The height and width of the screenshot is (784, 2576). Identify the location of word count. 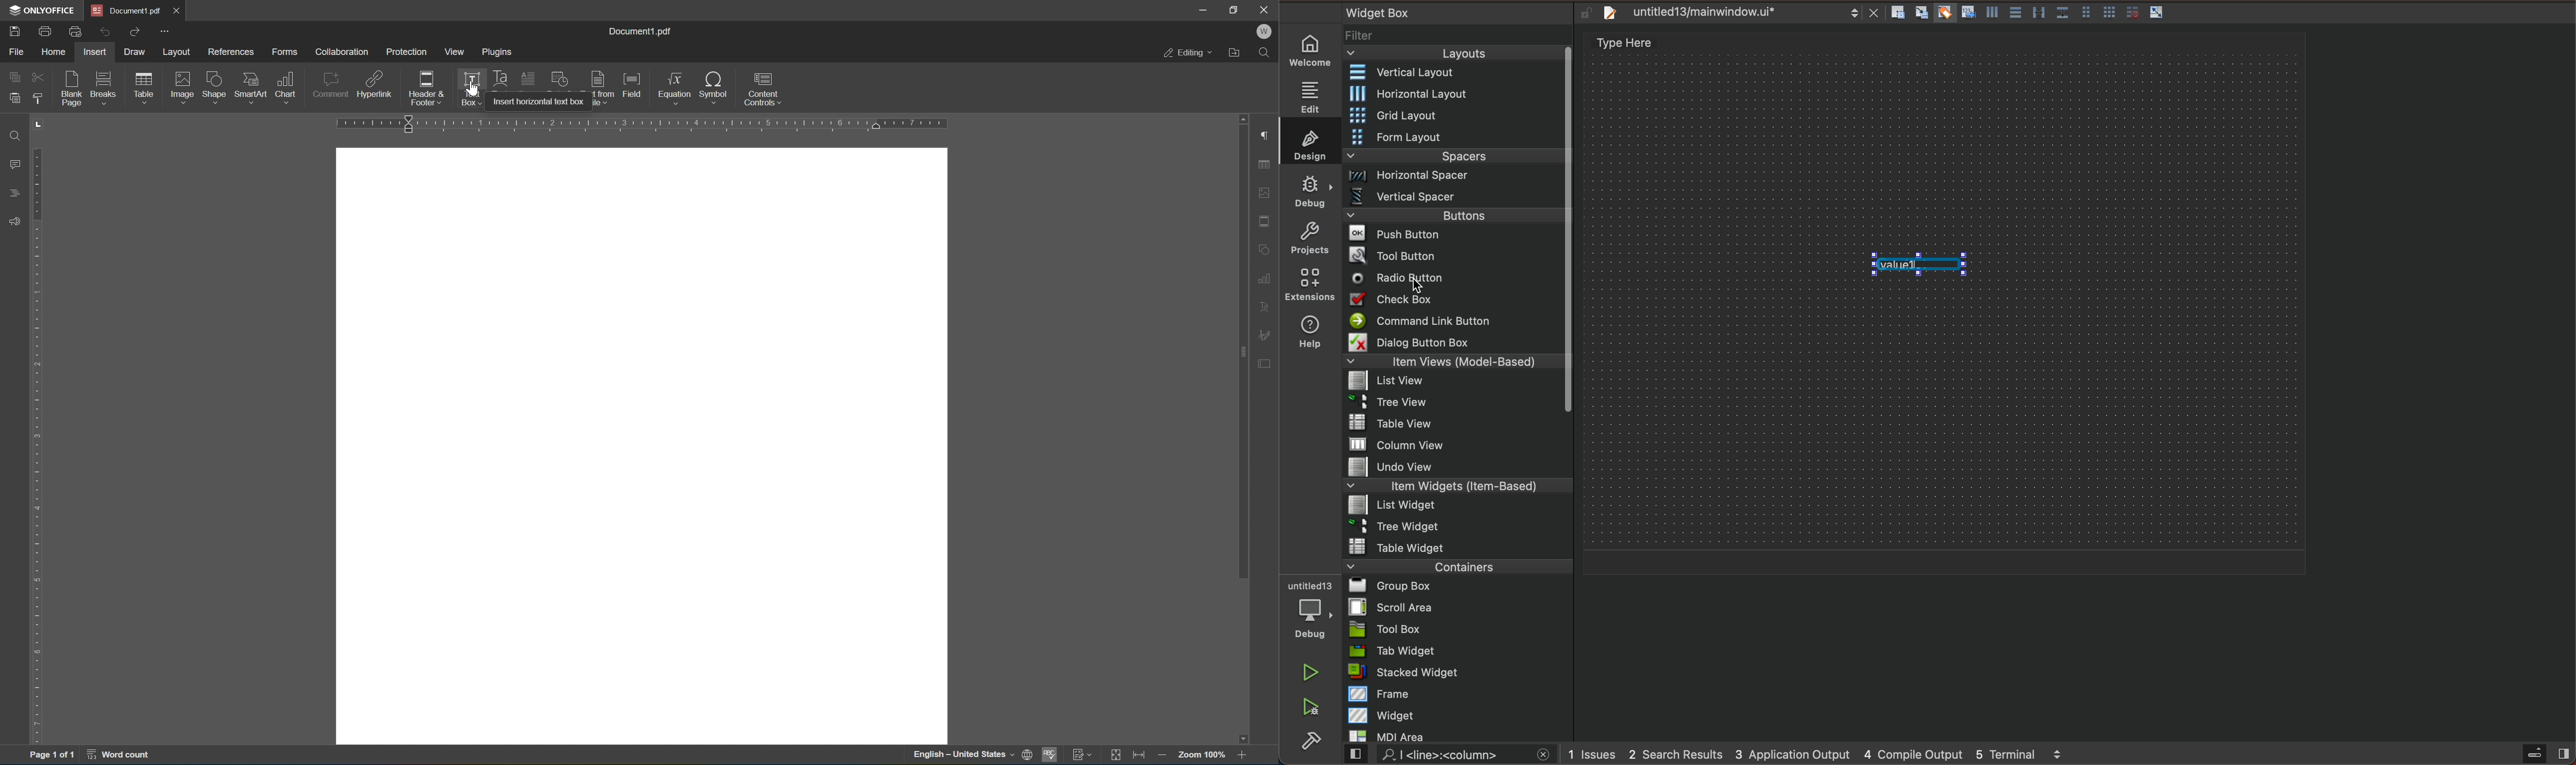
(120, 755).